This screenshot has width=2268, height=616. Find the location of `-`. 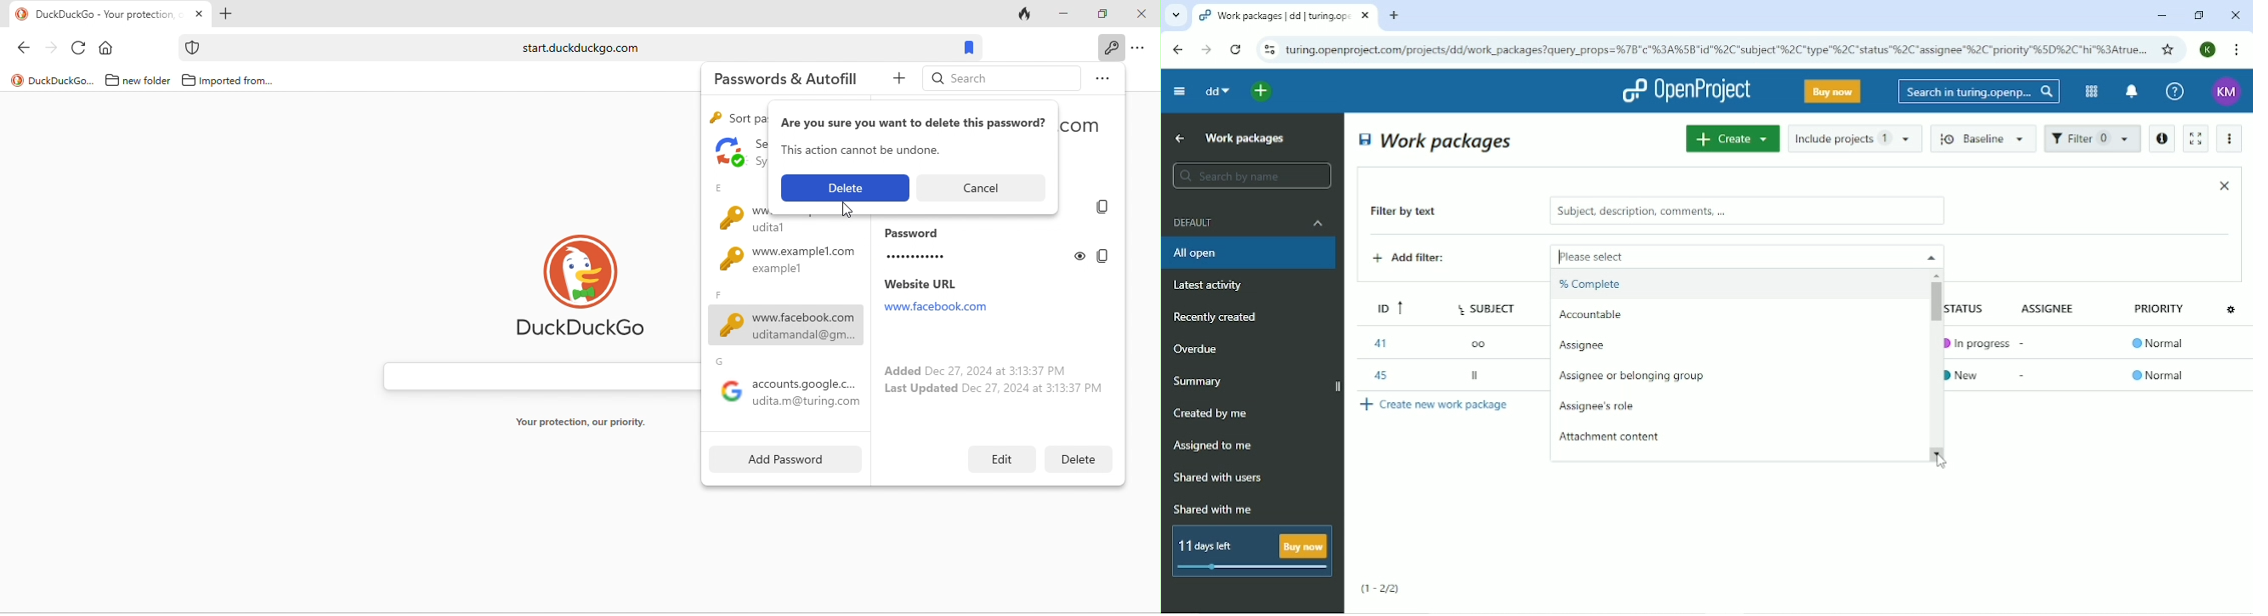

- is located at coordinates (2022, 378).